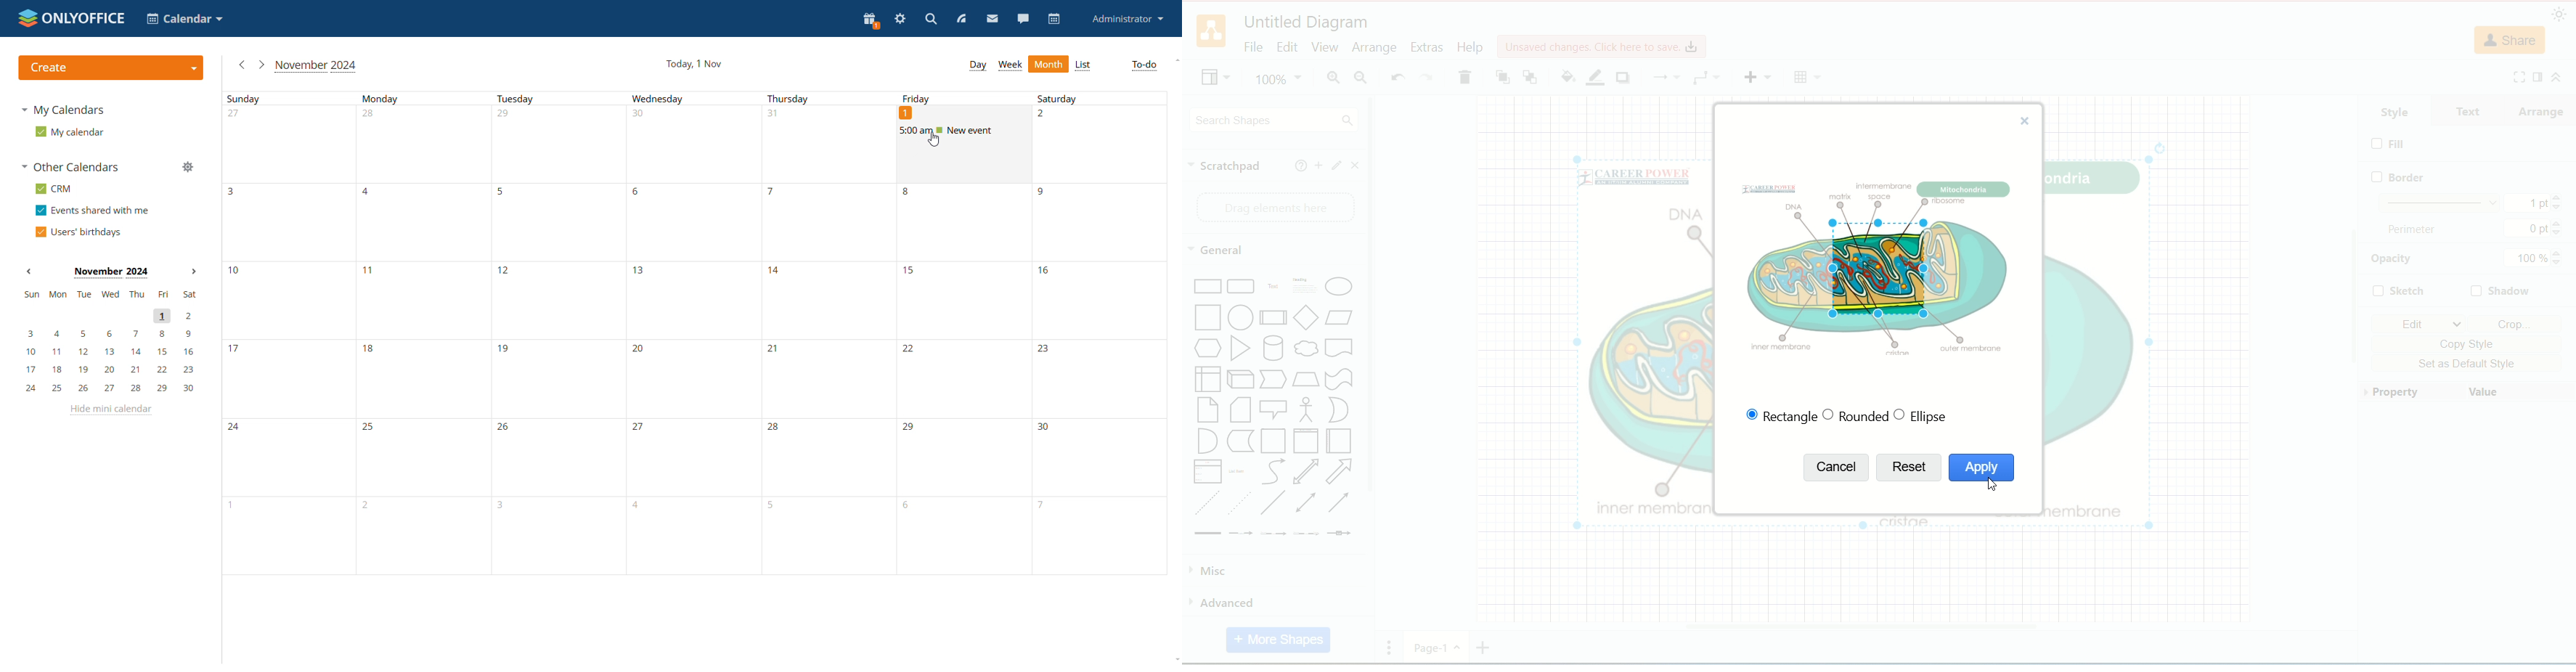 The height and width of the screenshot is (672, 2576). Describe the element at coordinates (2562, 14) in the screenshot. I see `appearance` at that location.